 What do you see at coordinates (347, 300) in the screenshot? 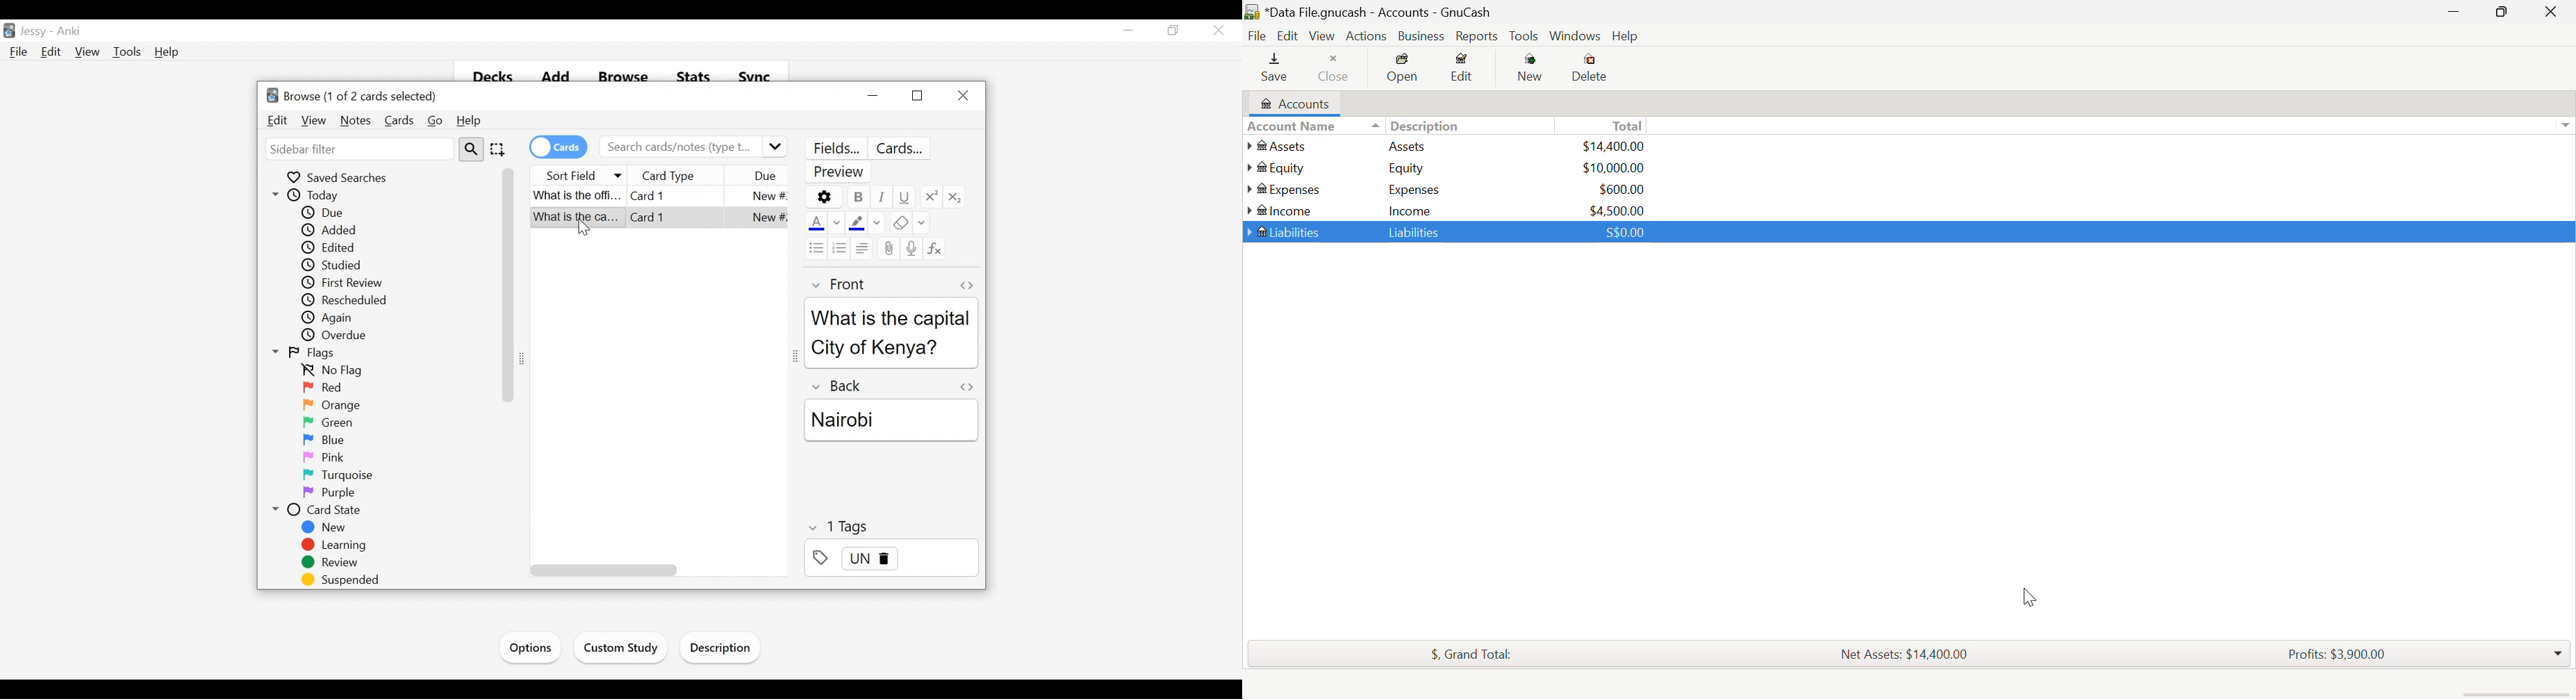
I see `Rescheduled` at bounding box center [347, 300].